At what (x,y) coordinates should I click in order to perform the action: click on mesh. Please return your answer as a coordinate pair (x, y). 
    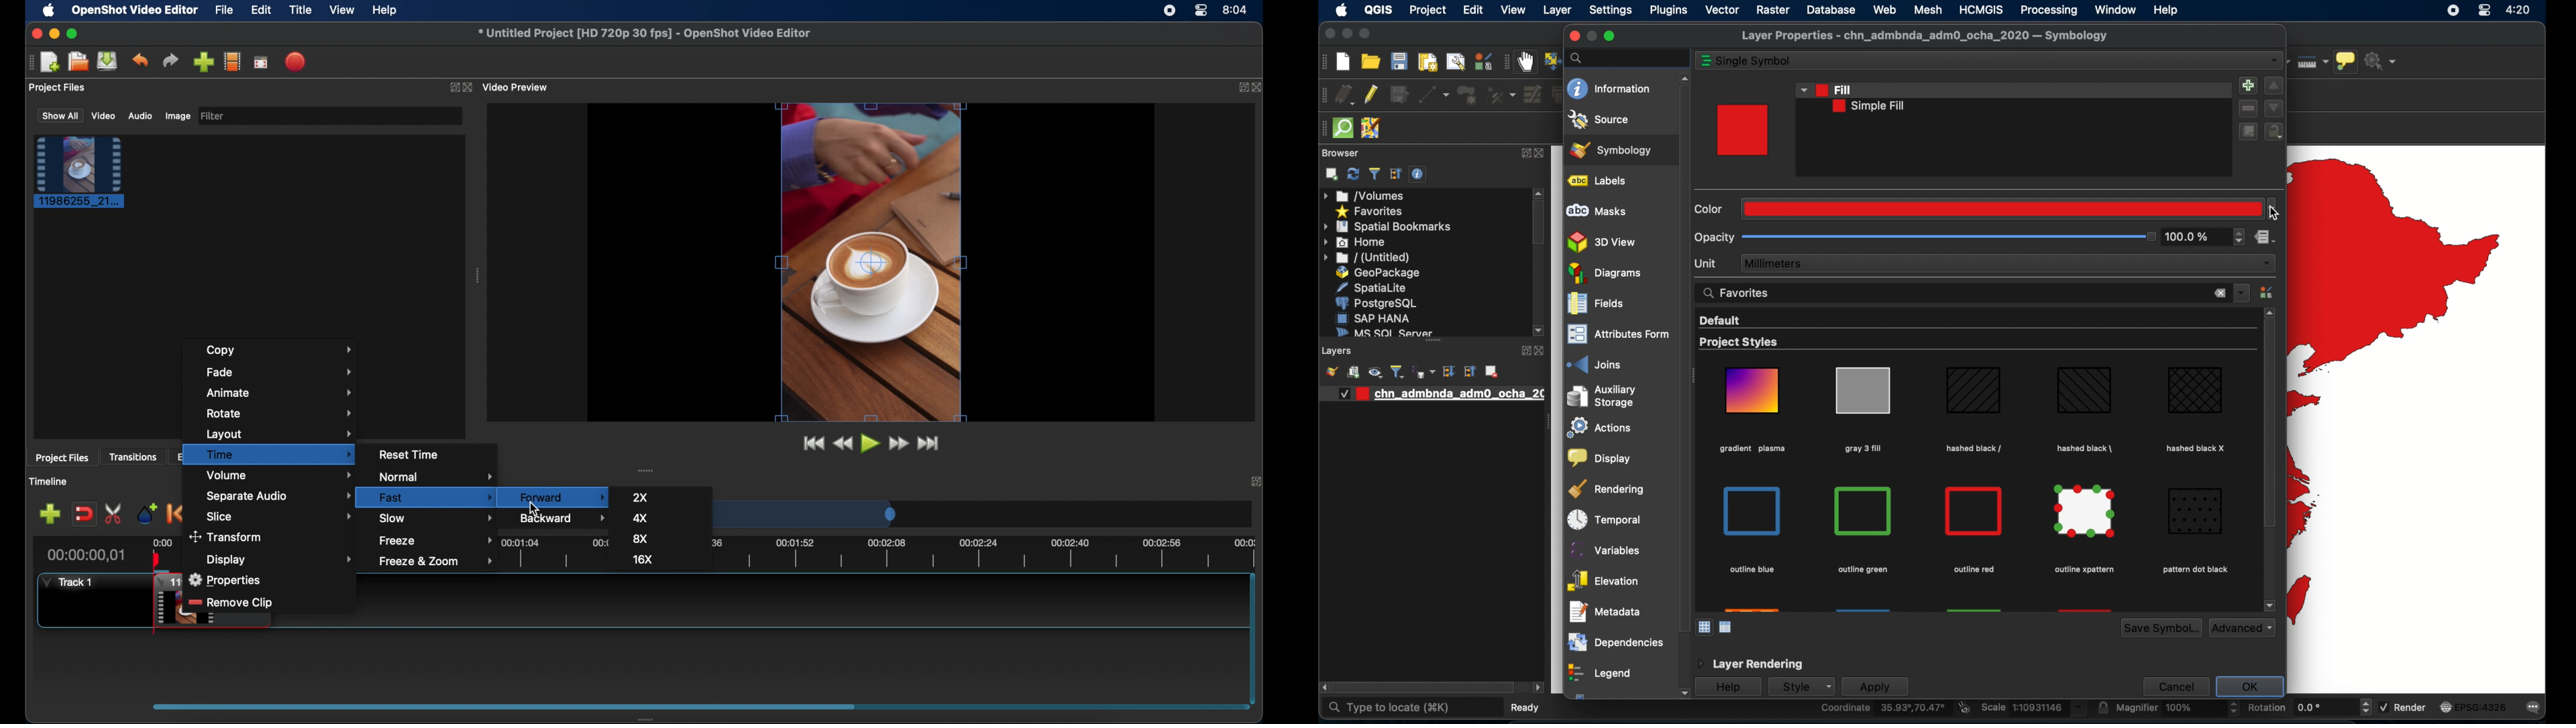
    Looking at the image, I should click on (1928, 9).